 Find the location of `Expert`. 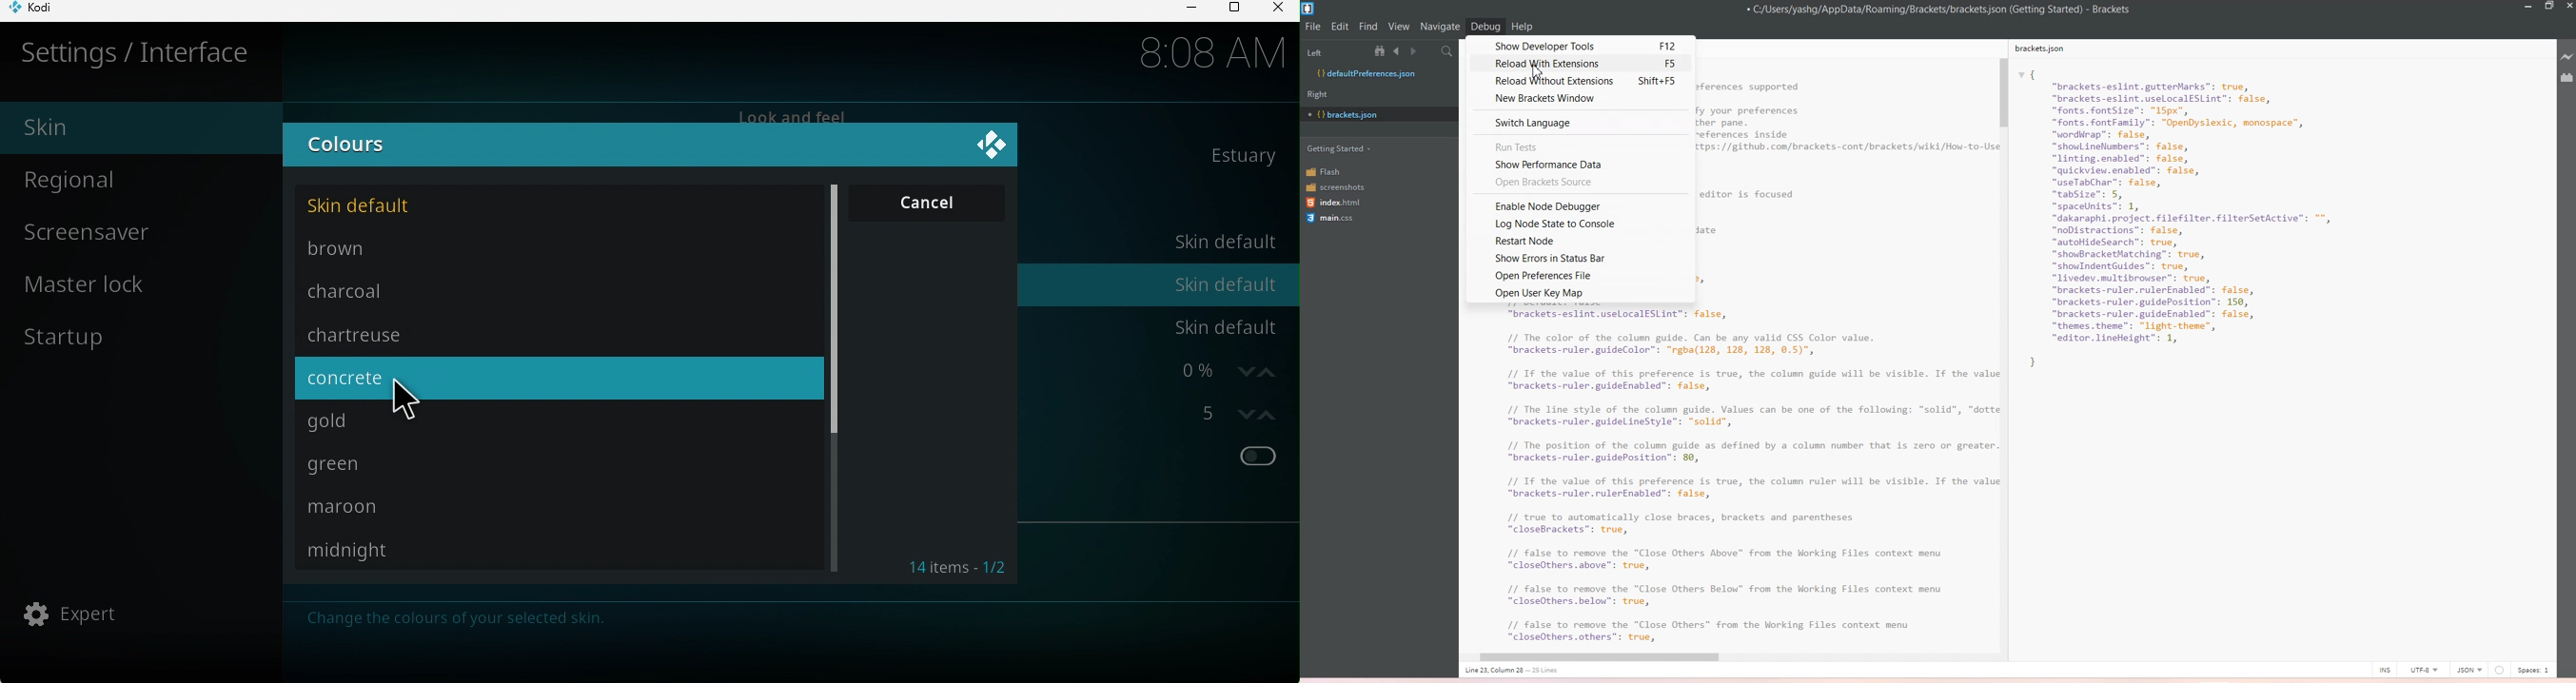

Expert is located at coordinates (70, 615).